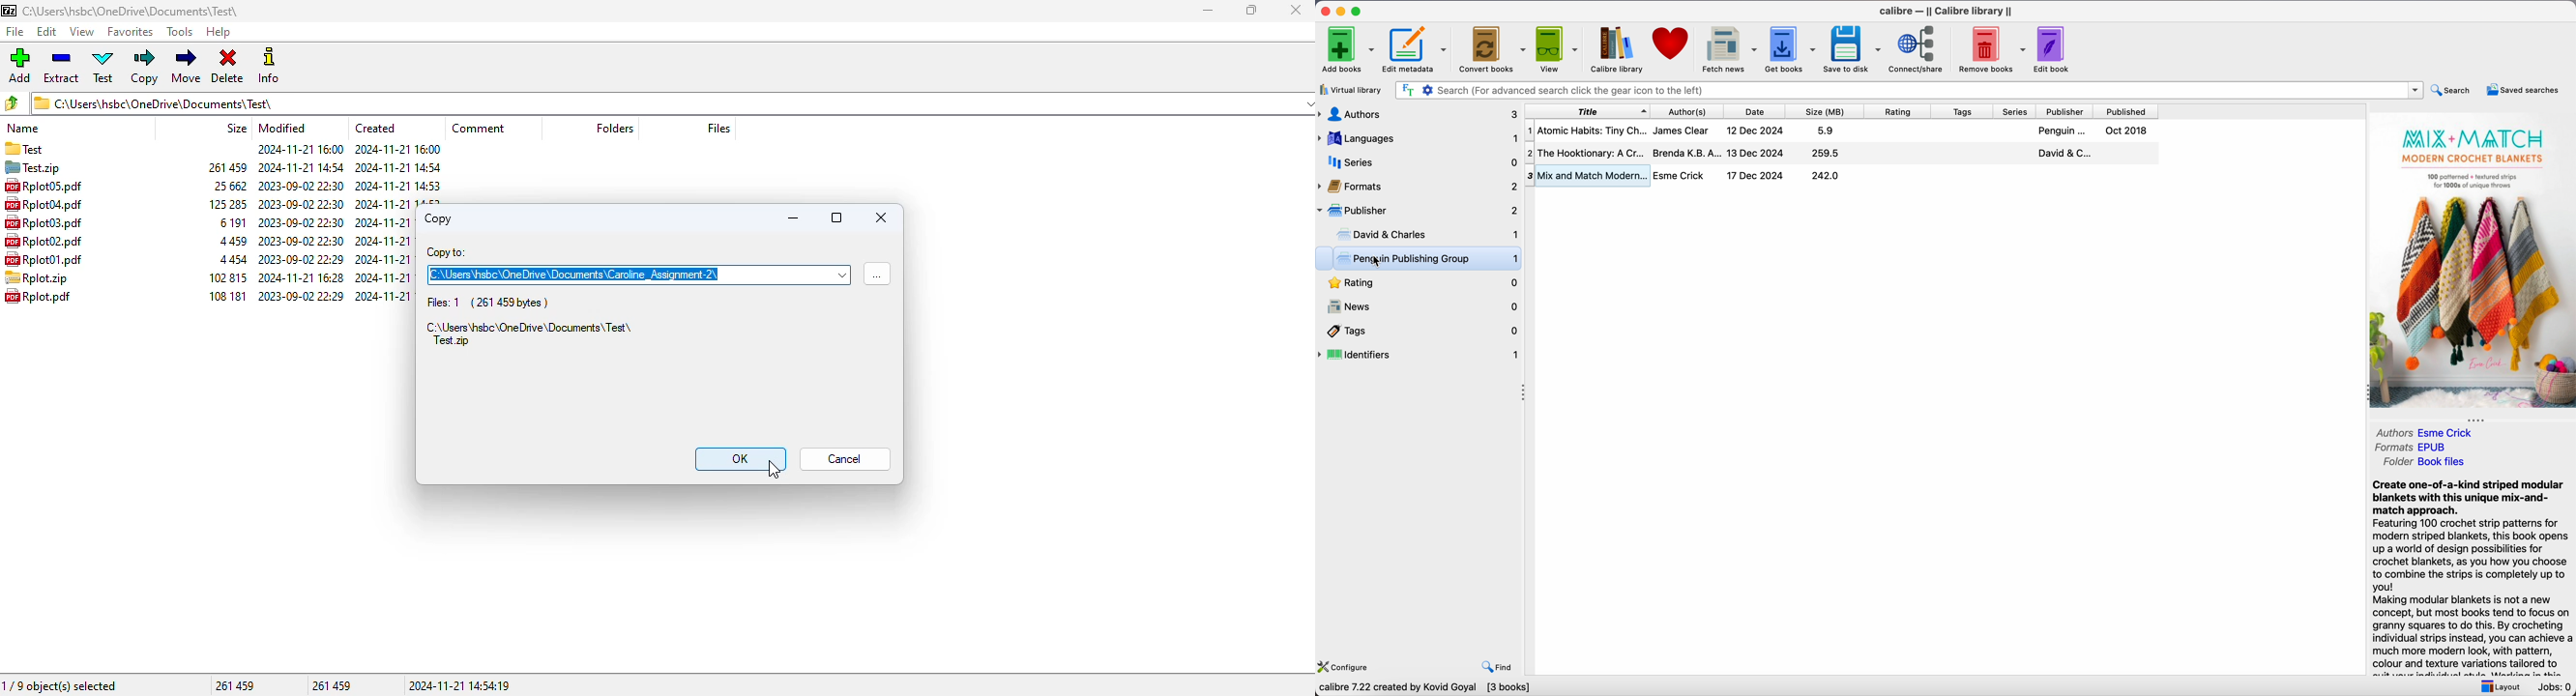  I want to click on size, so click(226, 295).